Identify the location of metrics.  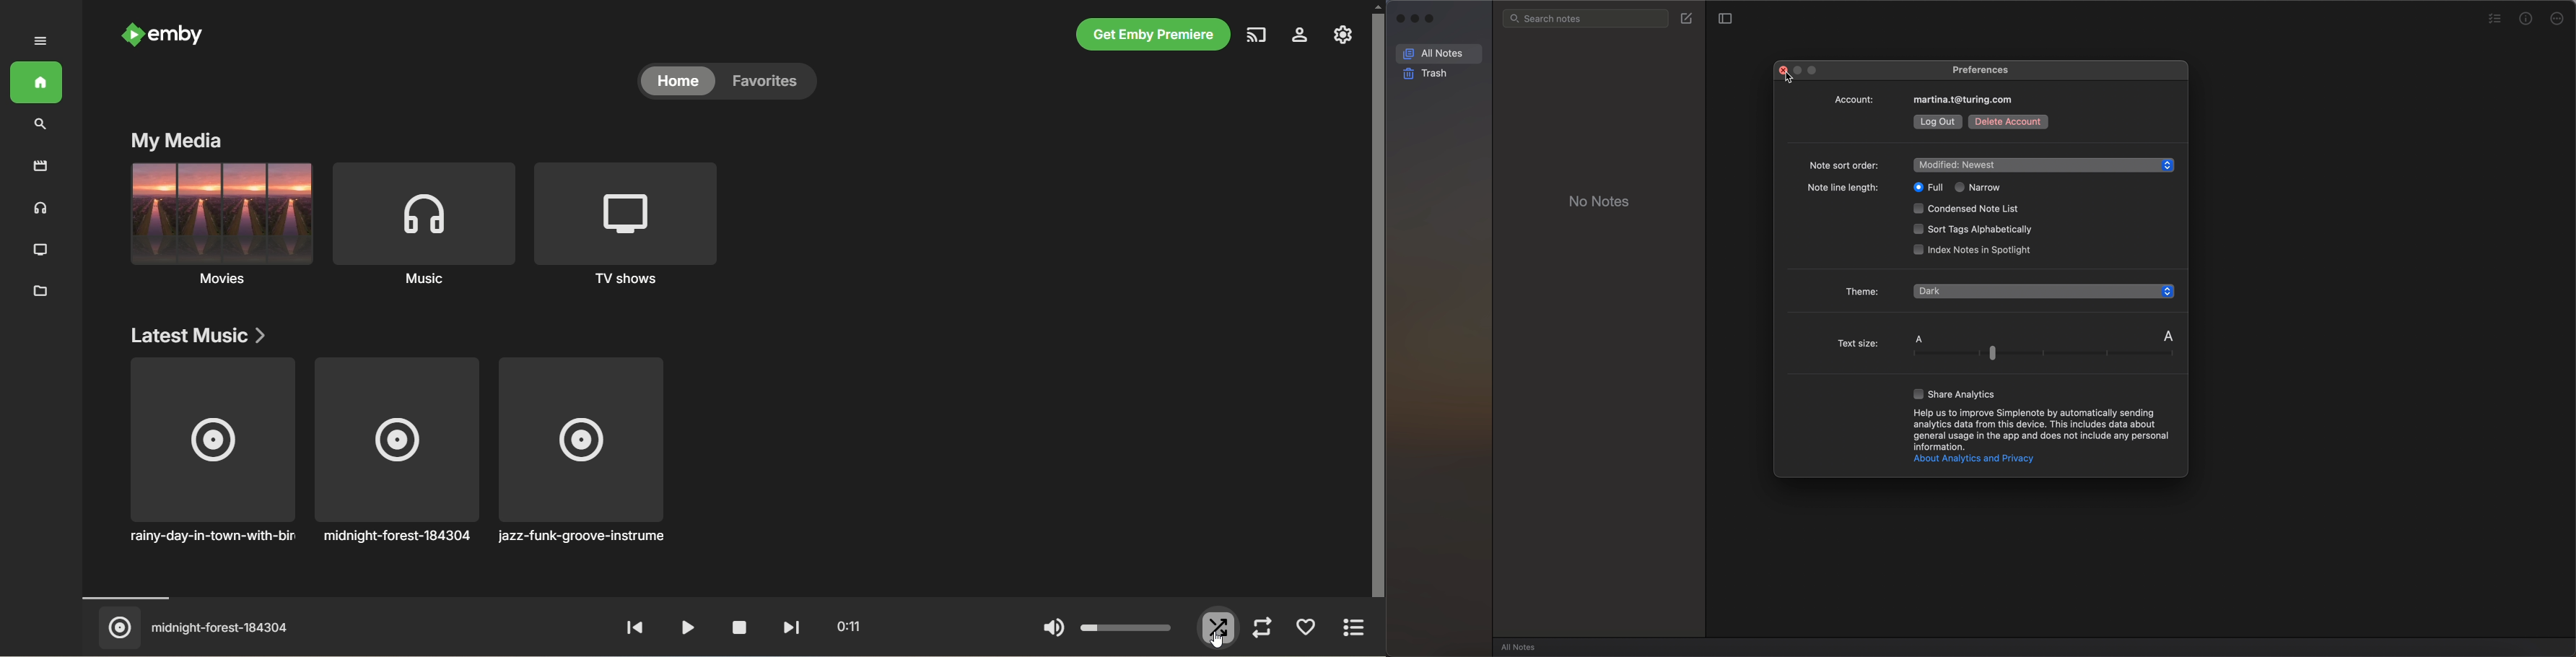
(2525, 18).